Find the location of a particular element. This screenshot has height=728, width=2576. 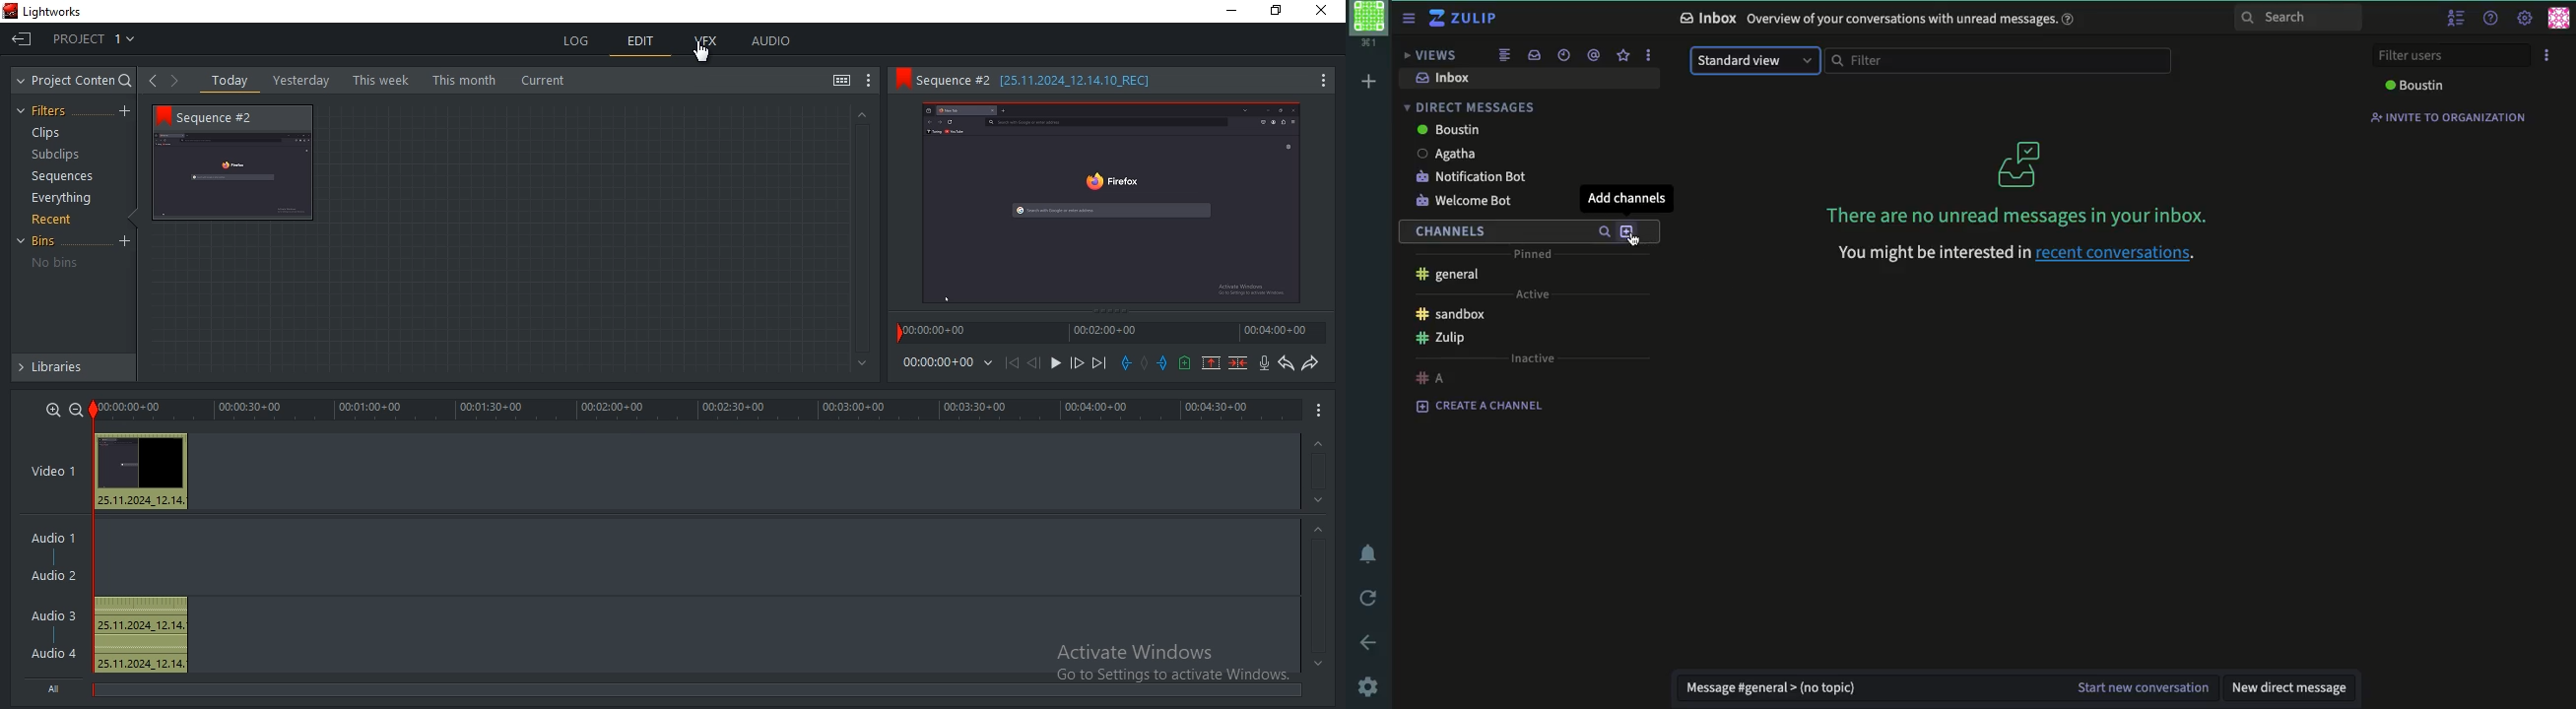

log is located at coordinates (576, 42).